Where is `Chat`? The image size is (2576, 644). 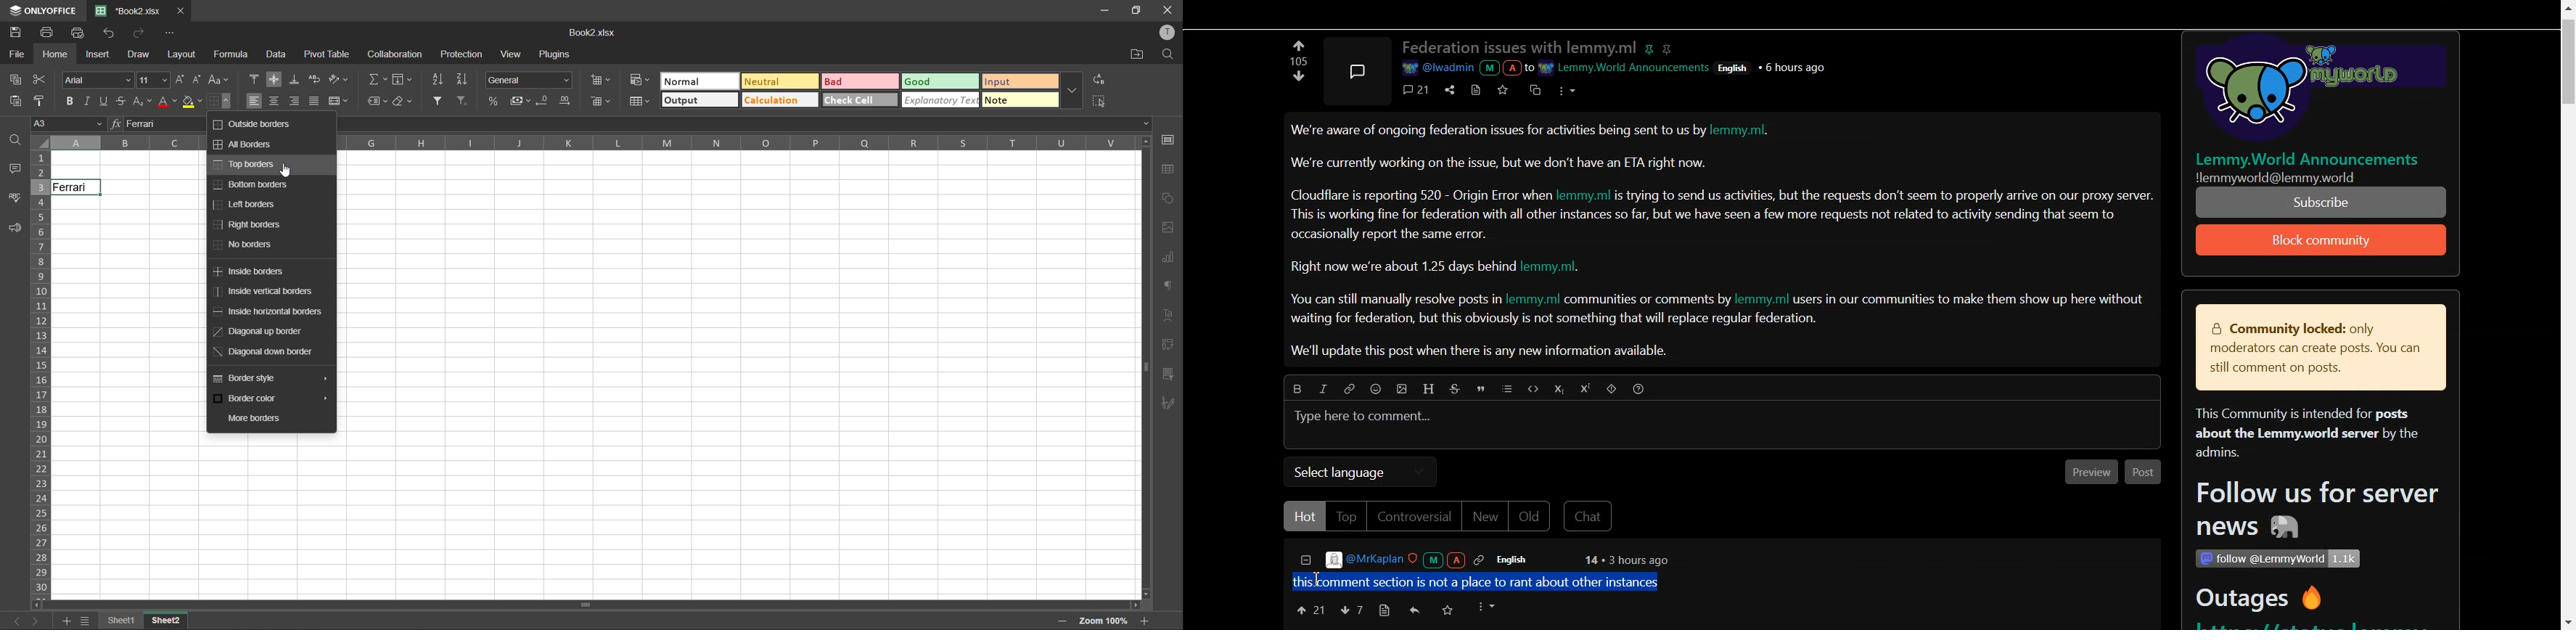 Chat is located at coordinates (1591, 517).